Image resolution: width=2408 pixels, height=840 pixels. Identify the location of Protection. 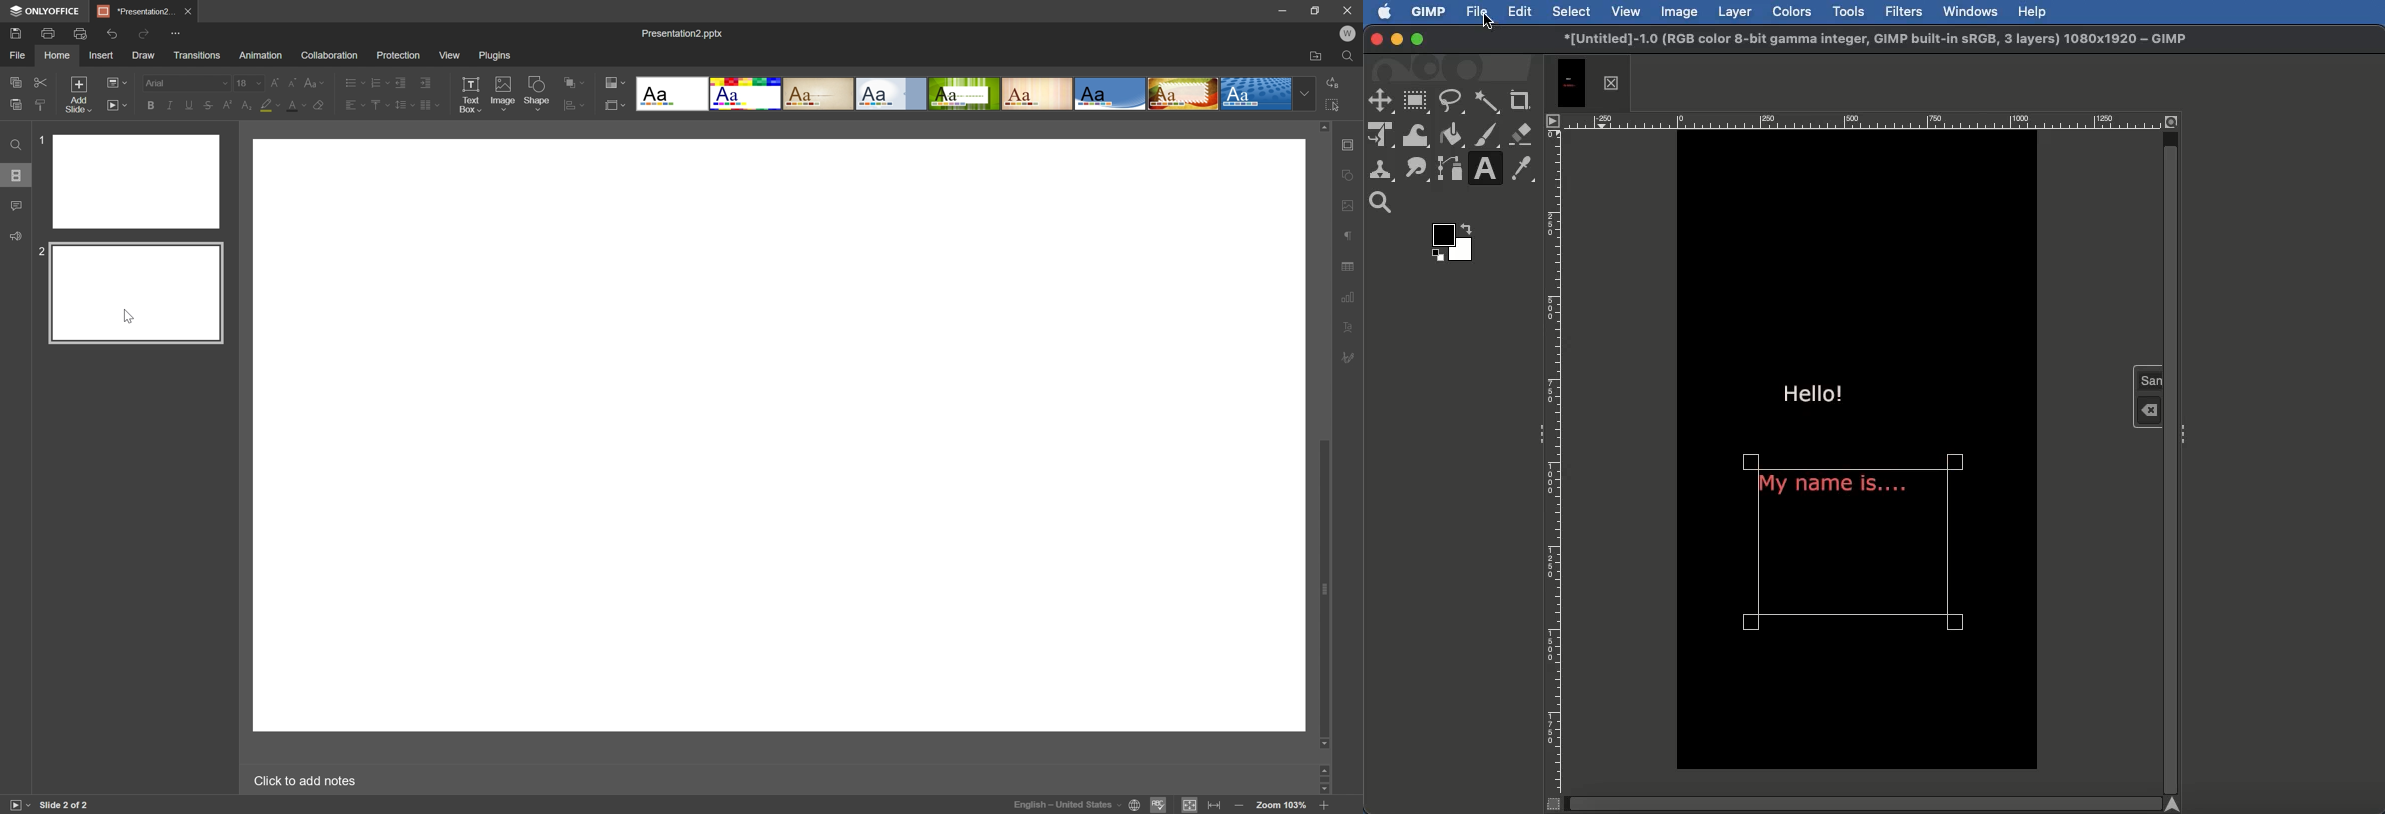
(396, 54).